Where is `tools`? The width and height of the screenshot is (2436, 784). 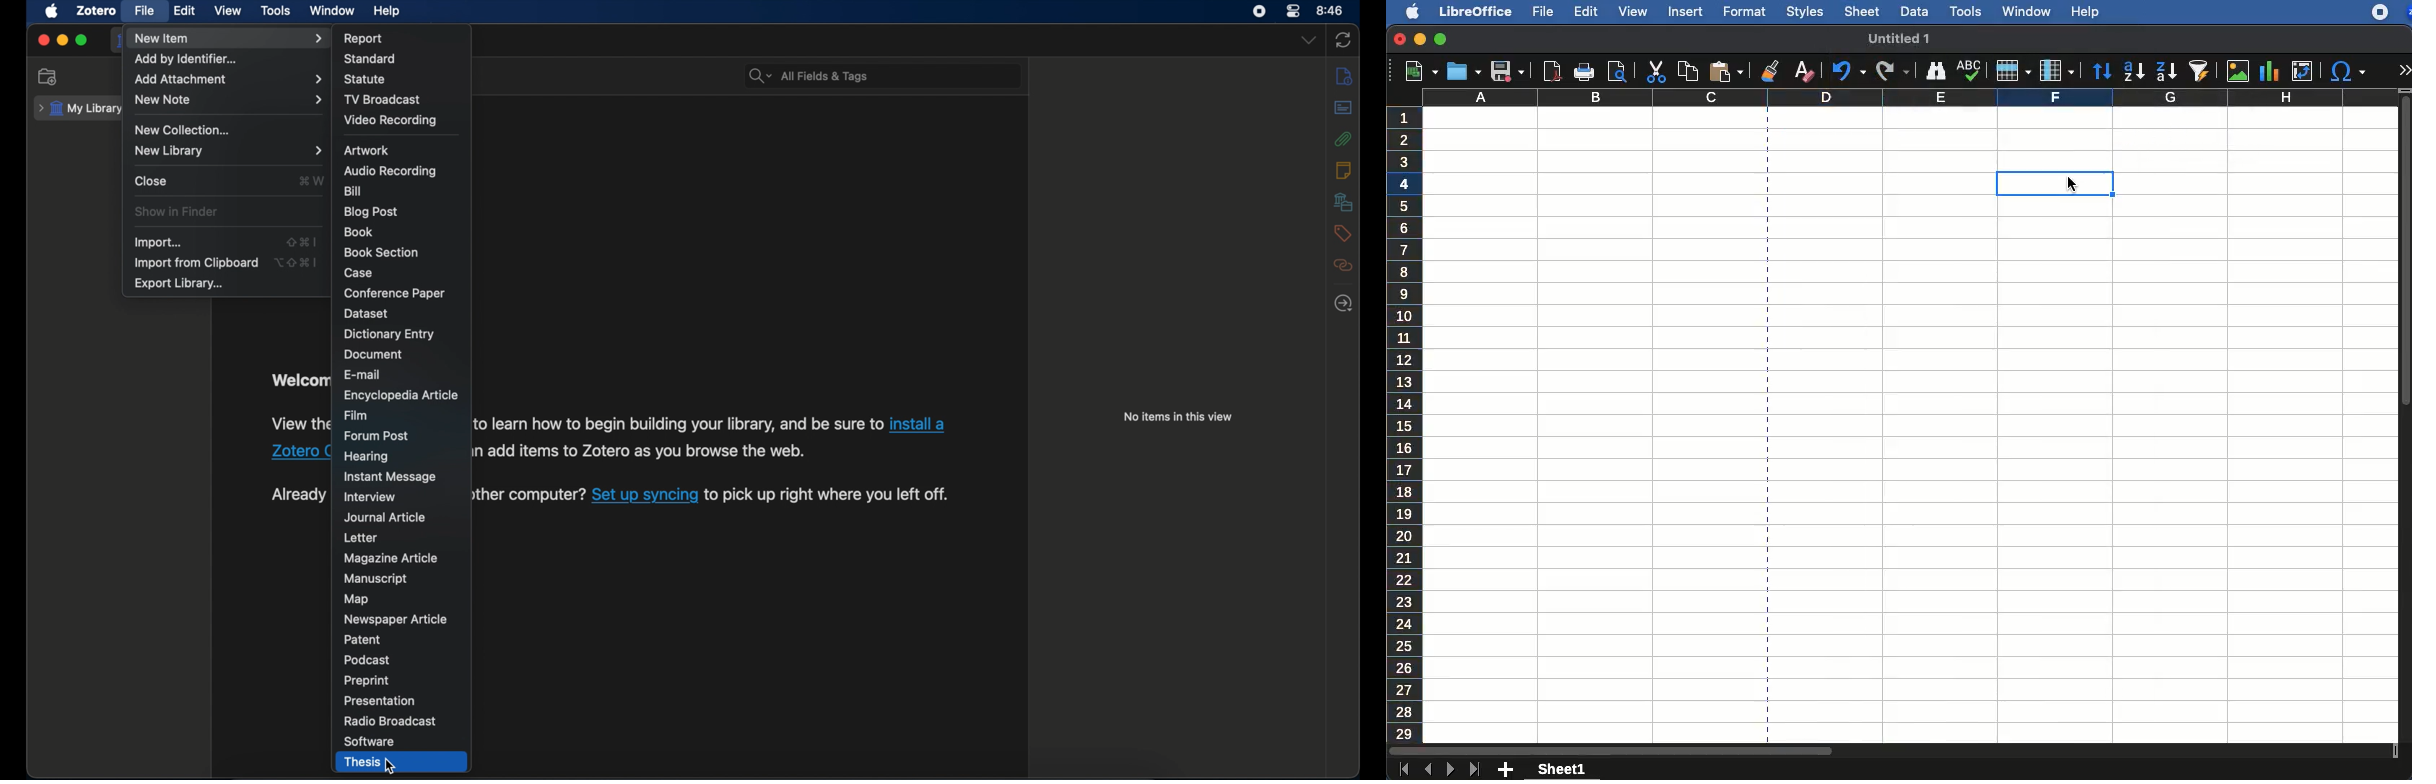
tools is located at coordinates (1964, 10).